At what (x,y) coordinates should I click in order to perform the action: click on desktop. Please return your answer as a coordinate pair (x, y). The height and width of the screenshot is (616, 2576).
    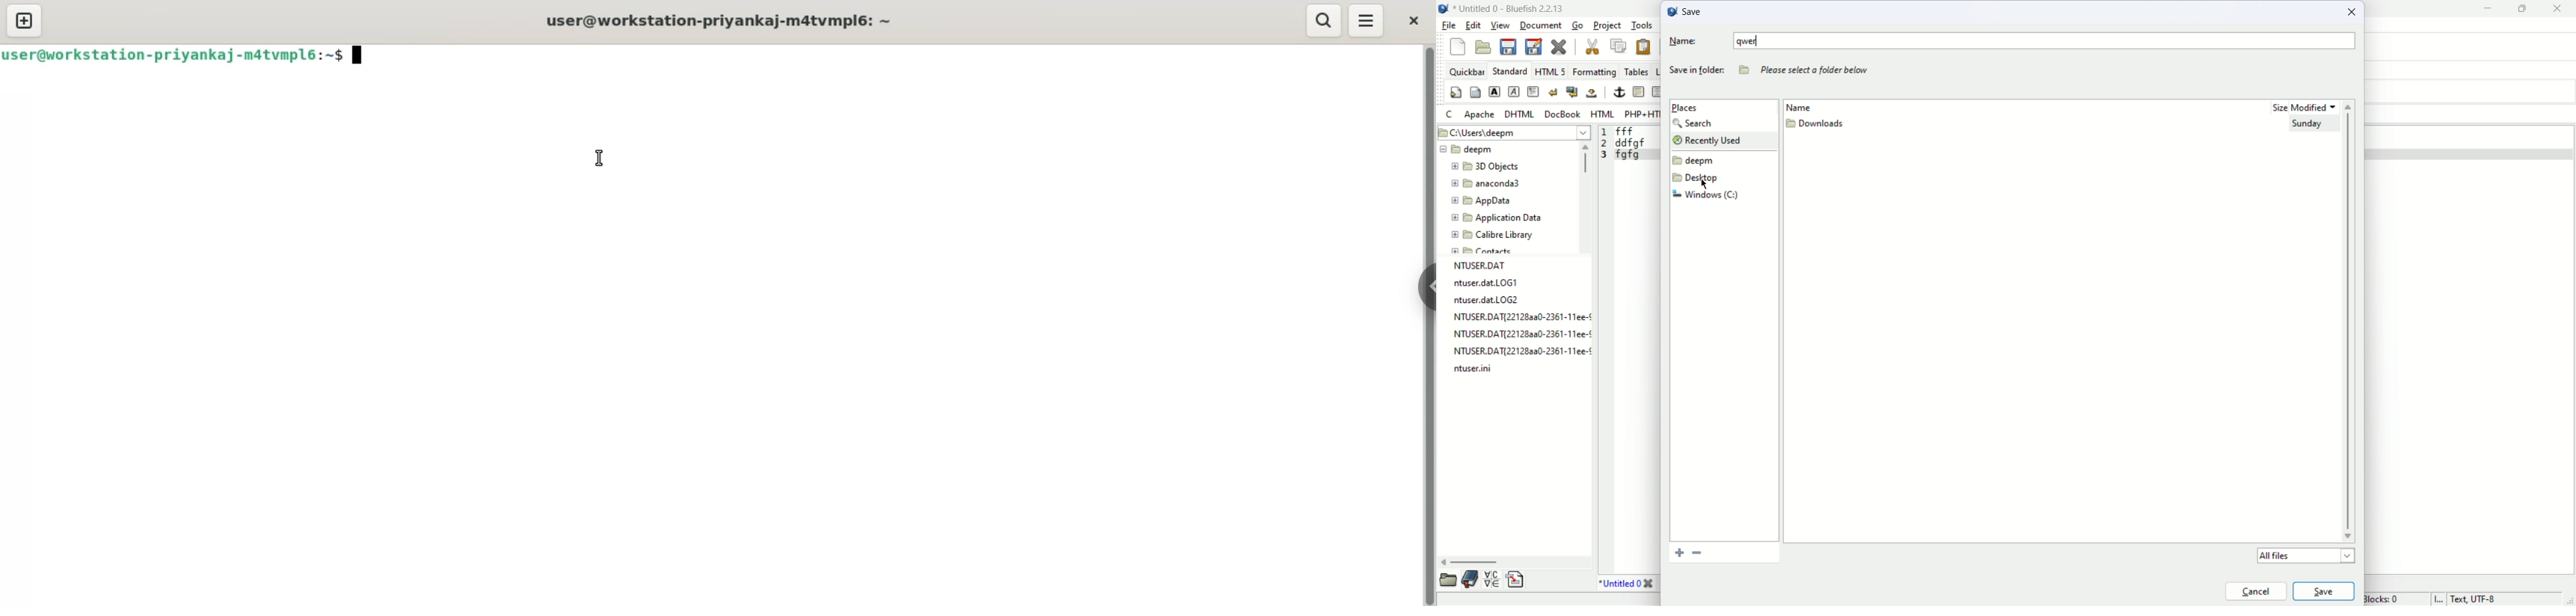
    Looking at the image, I should click on (1699, 179).